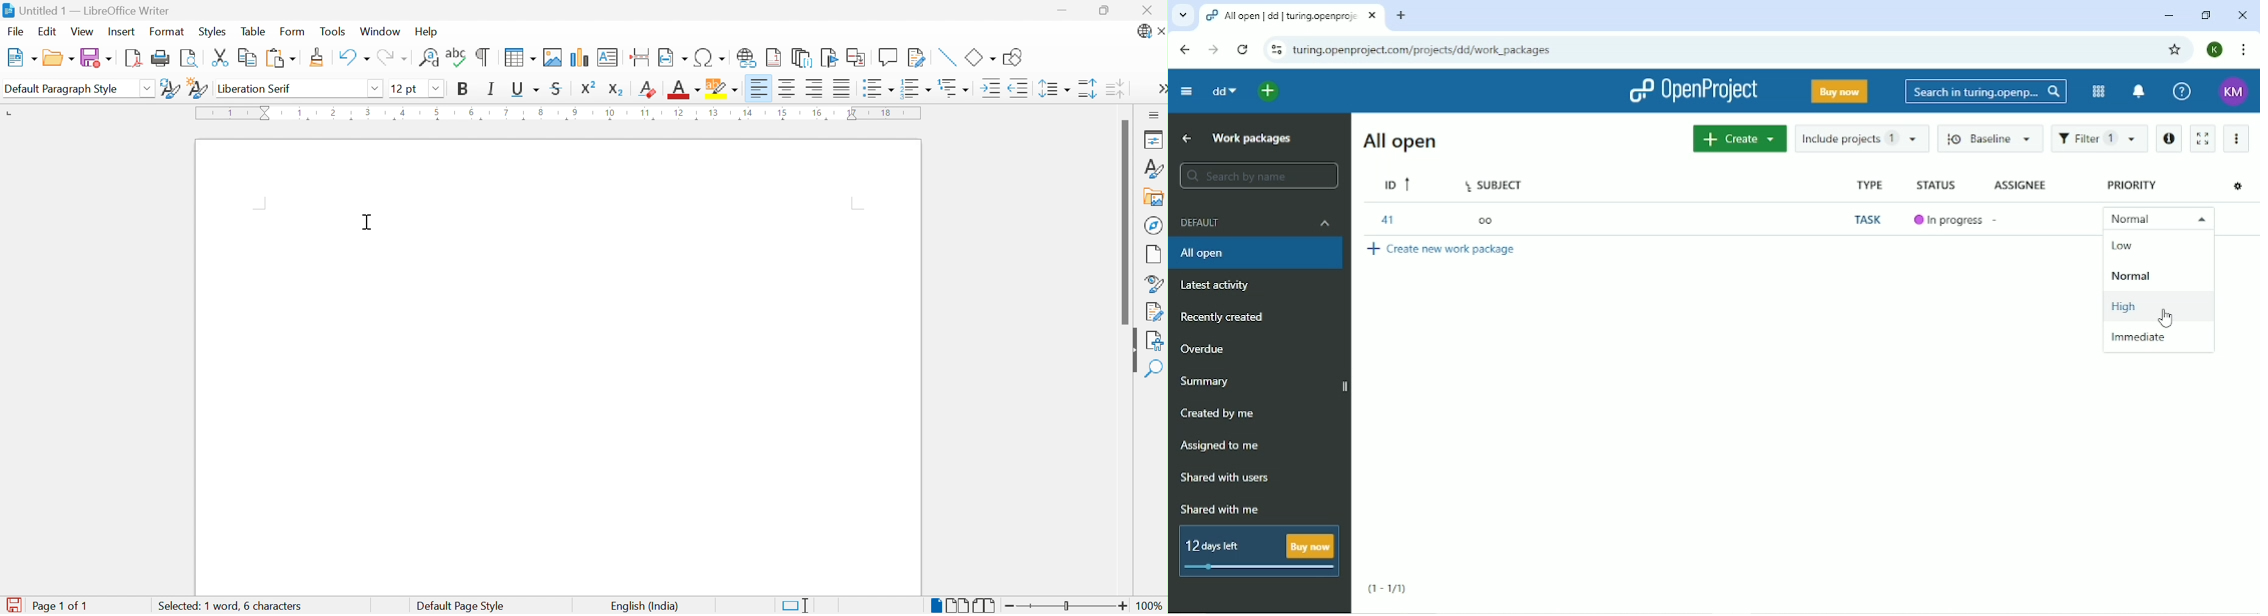 The image size is (2268, 616). What do you see at coordinates (878, 90) in the screenshot?
I see `Toggle unordered list` at bounding box center [878, 90].